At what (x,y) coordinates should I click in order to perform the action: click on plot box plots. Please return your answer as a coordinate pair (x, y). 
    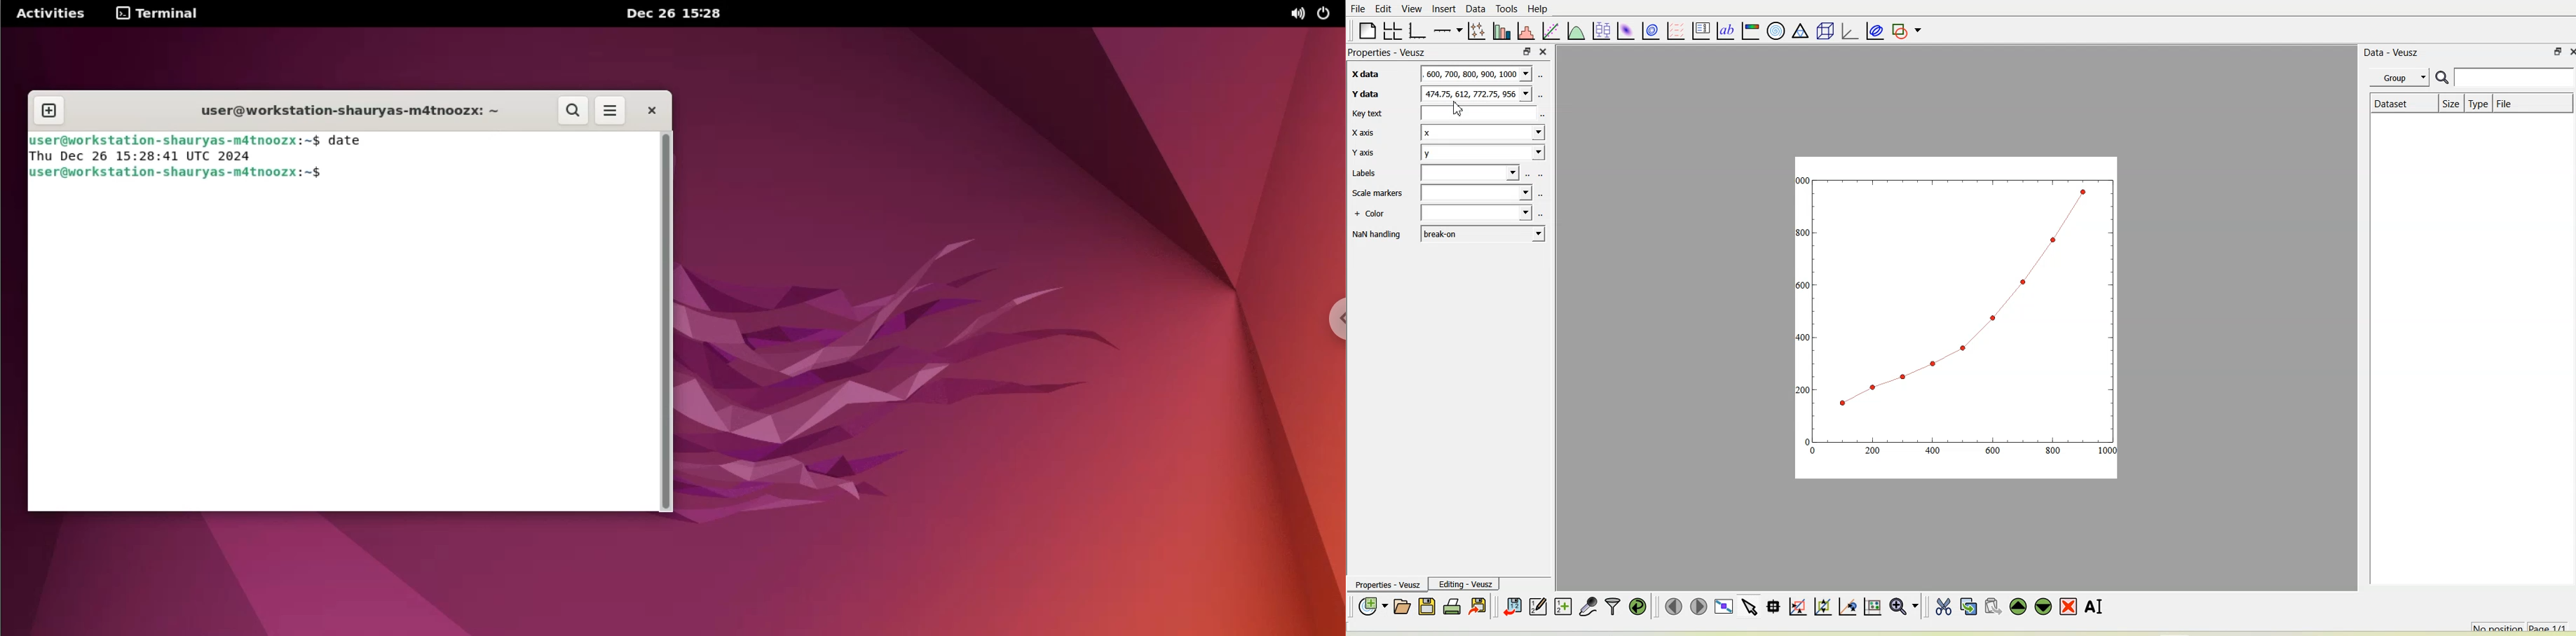
    Looking at the image, I should click on (1601, 30).